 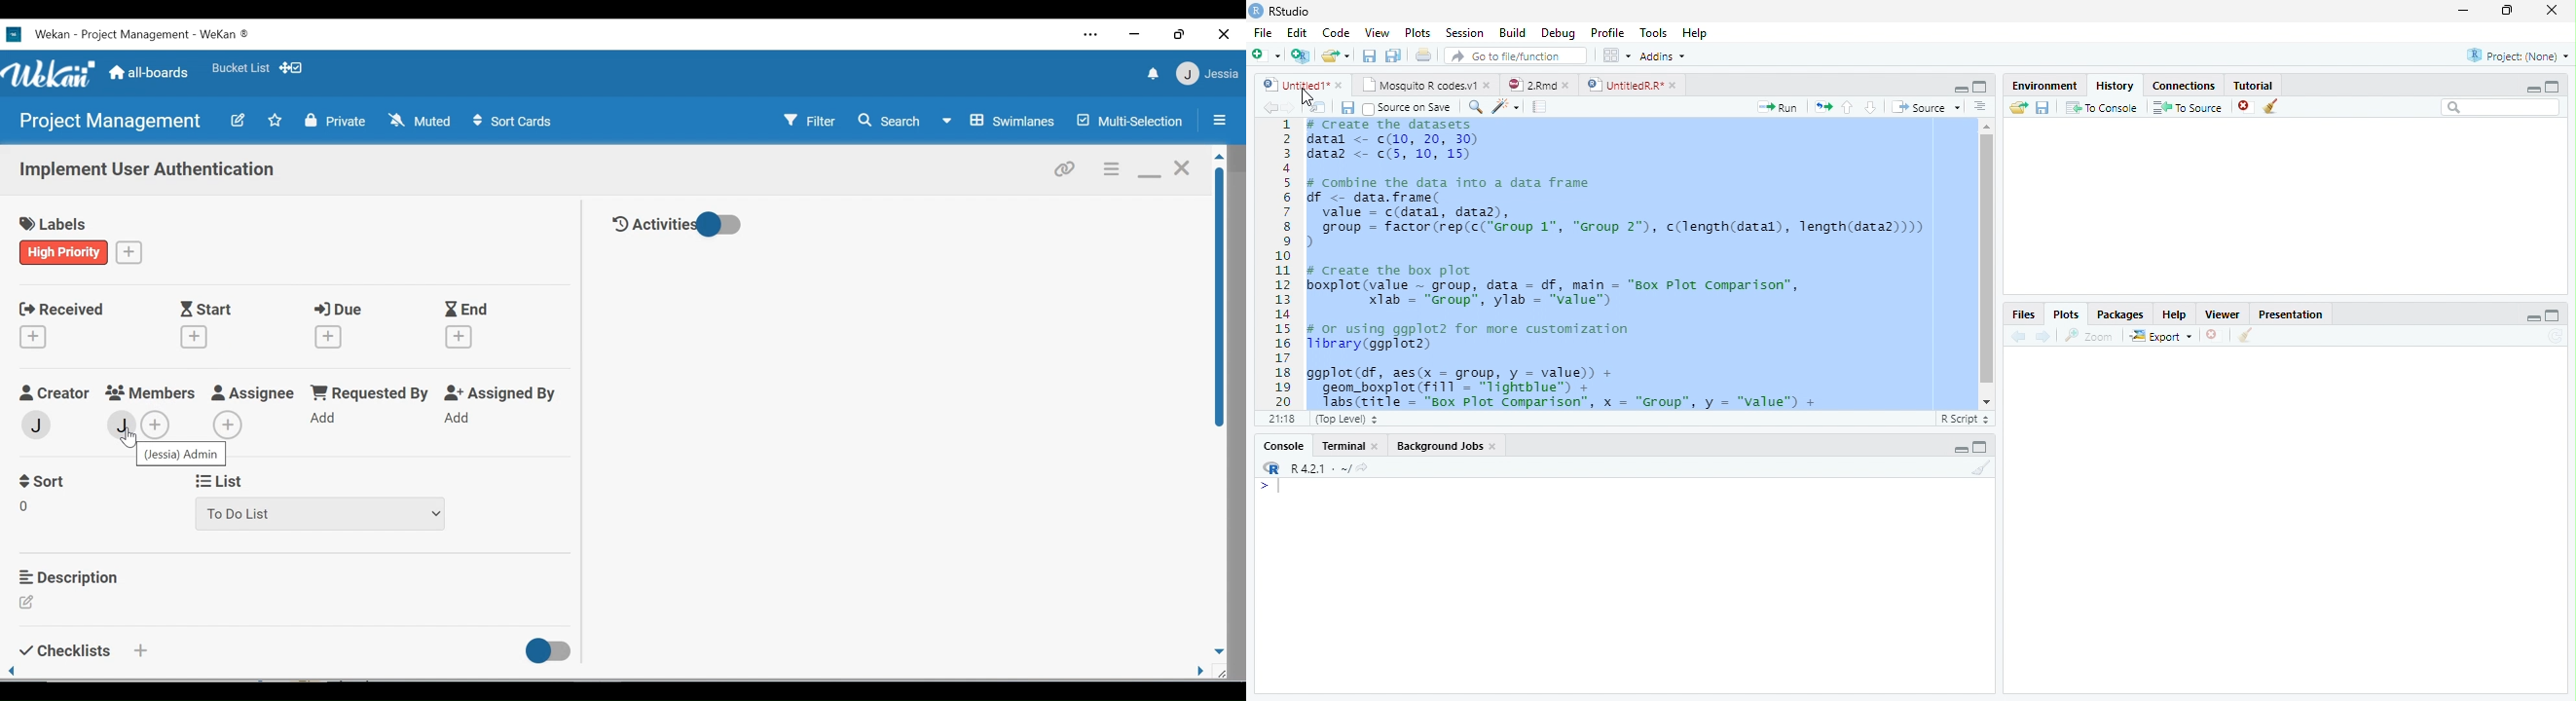 What do you see at coordinates (2556, 337) in the screenshot?
I see `Refresh current plot` at bounding box center [2556, 337].